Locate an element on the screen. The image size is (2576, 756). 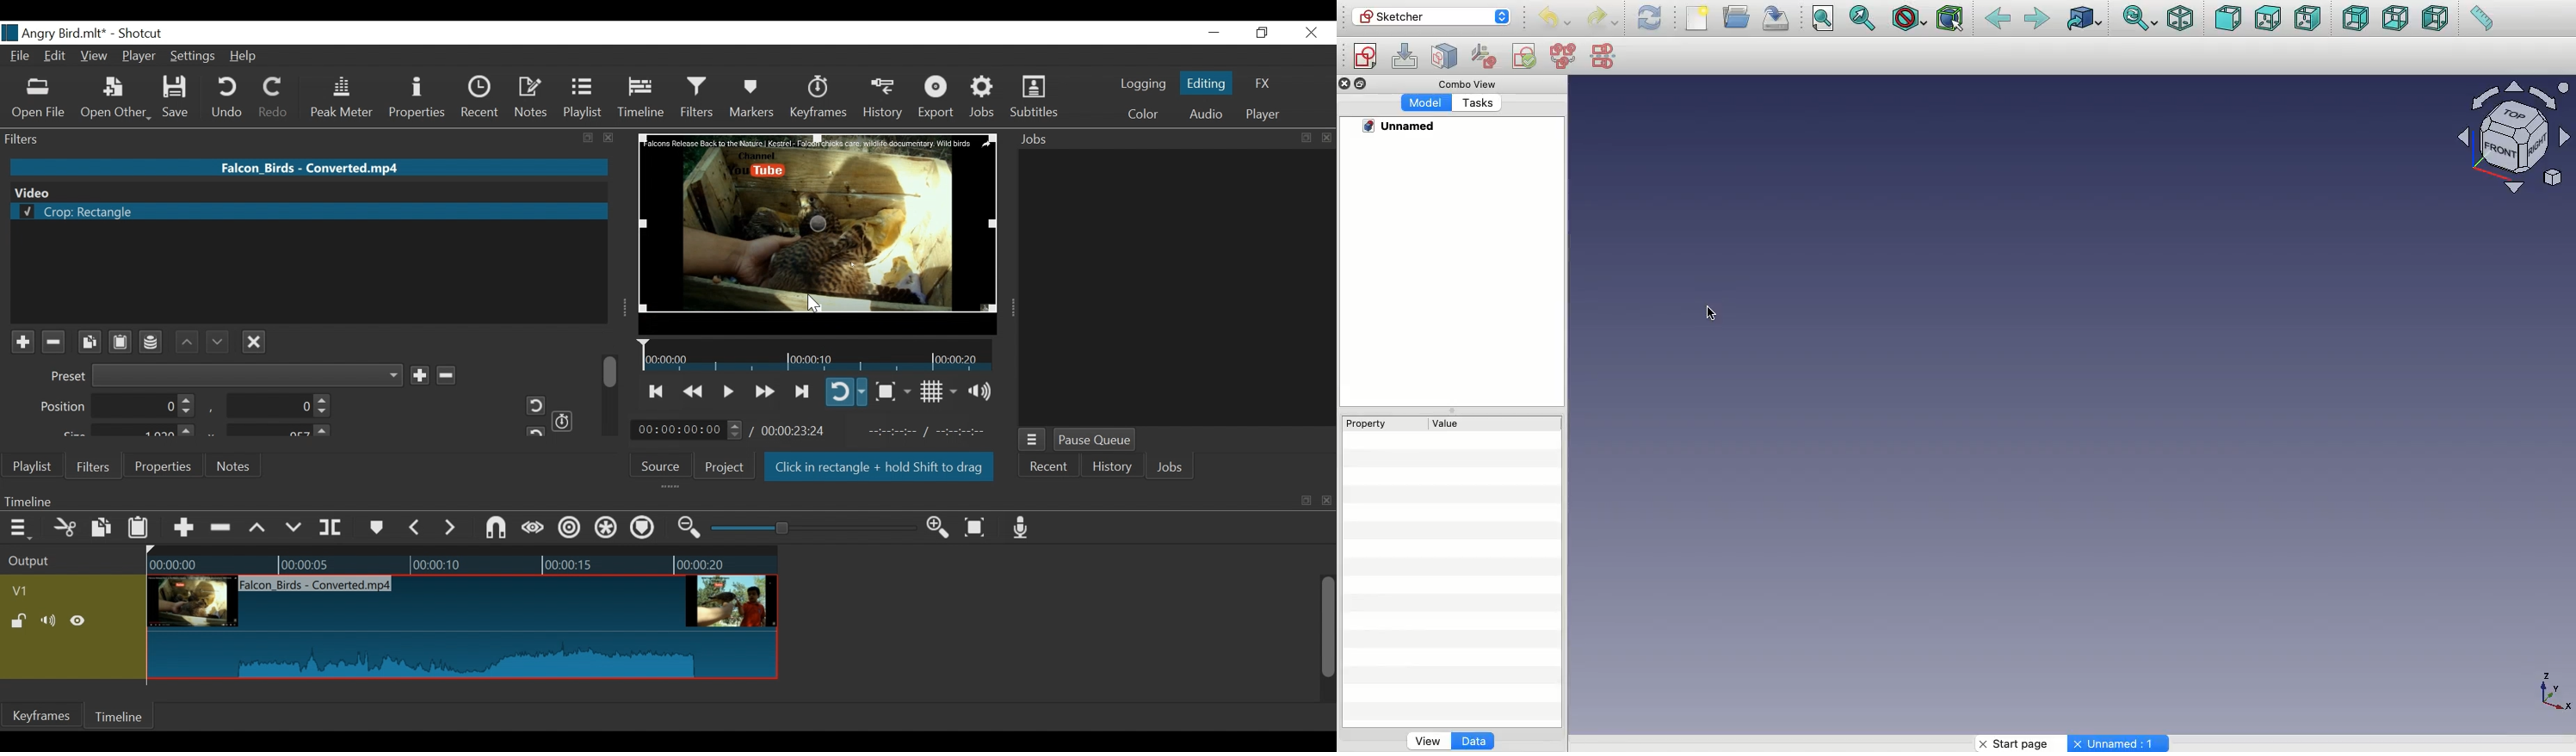
Remove cut is located at coordinates (222, 528).